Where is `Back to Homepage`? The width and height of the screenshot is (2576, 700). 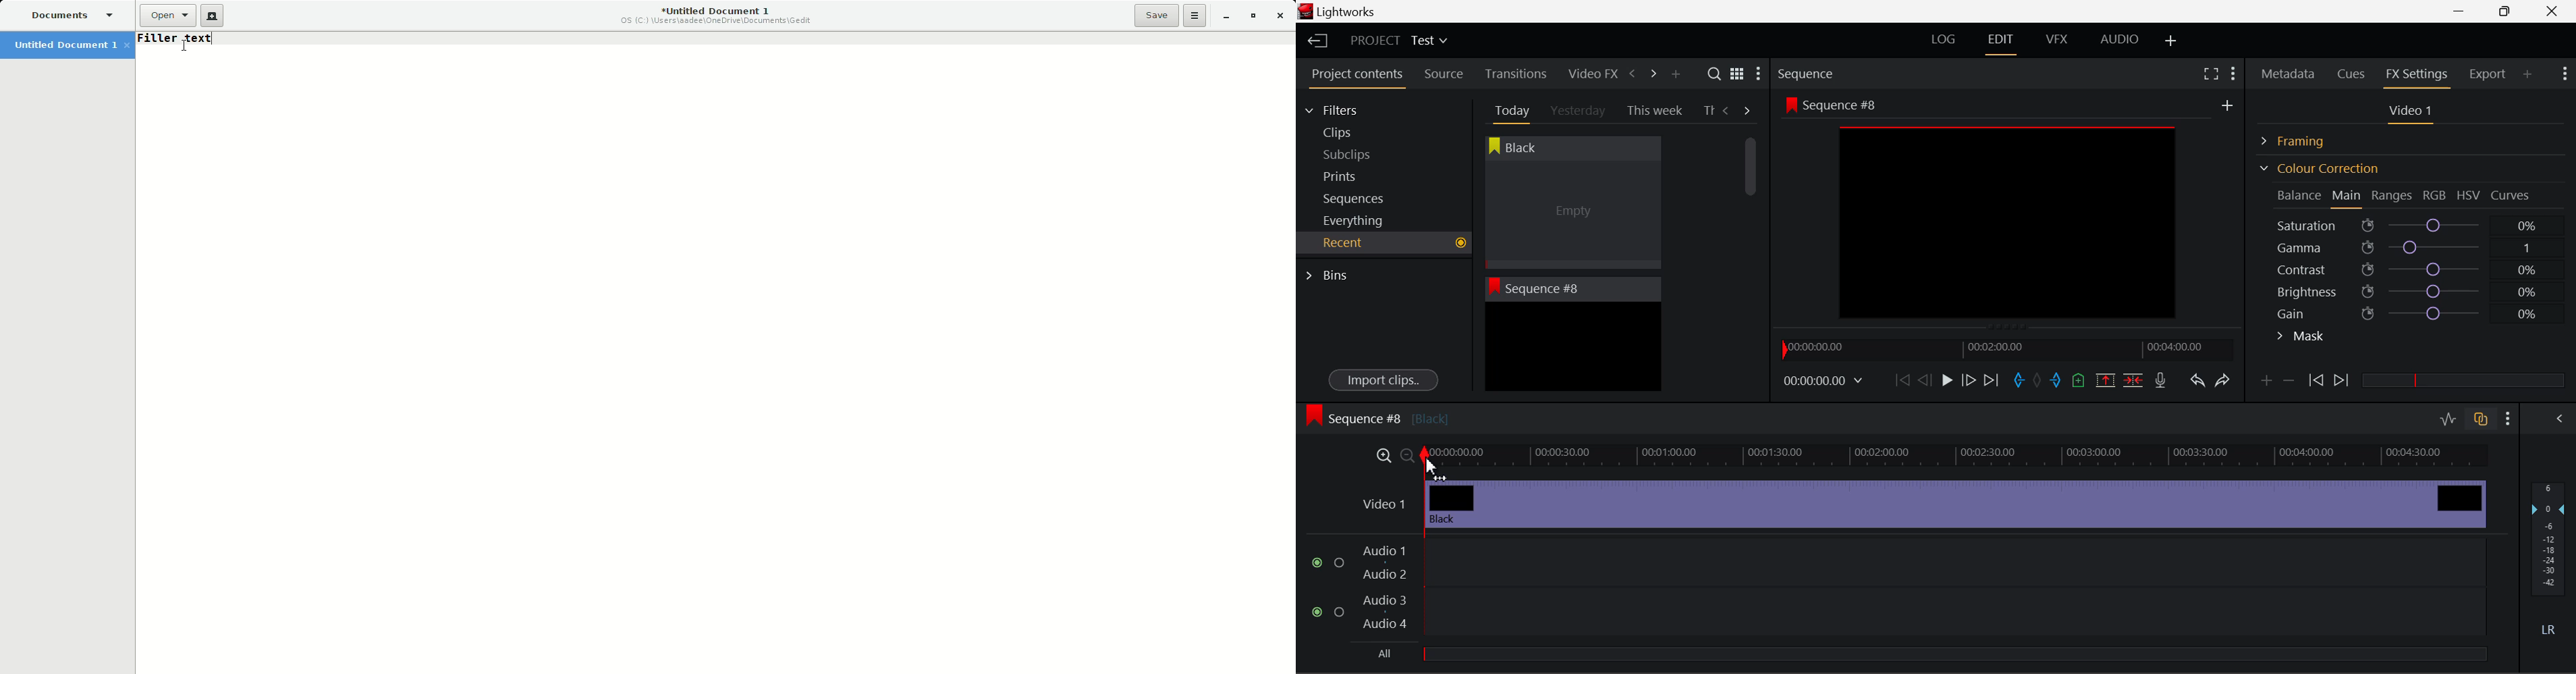
Back to Homepage is located at coordinates (1313, 41).